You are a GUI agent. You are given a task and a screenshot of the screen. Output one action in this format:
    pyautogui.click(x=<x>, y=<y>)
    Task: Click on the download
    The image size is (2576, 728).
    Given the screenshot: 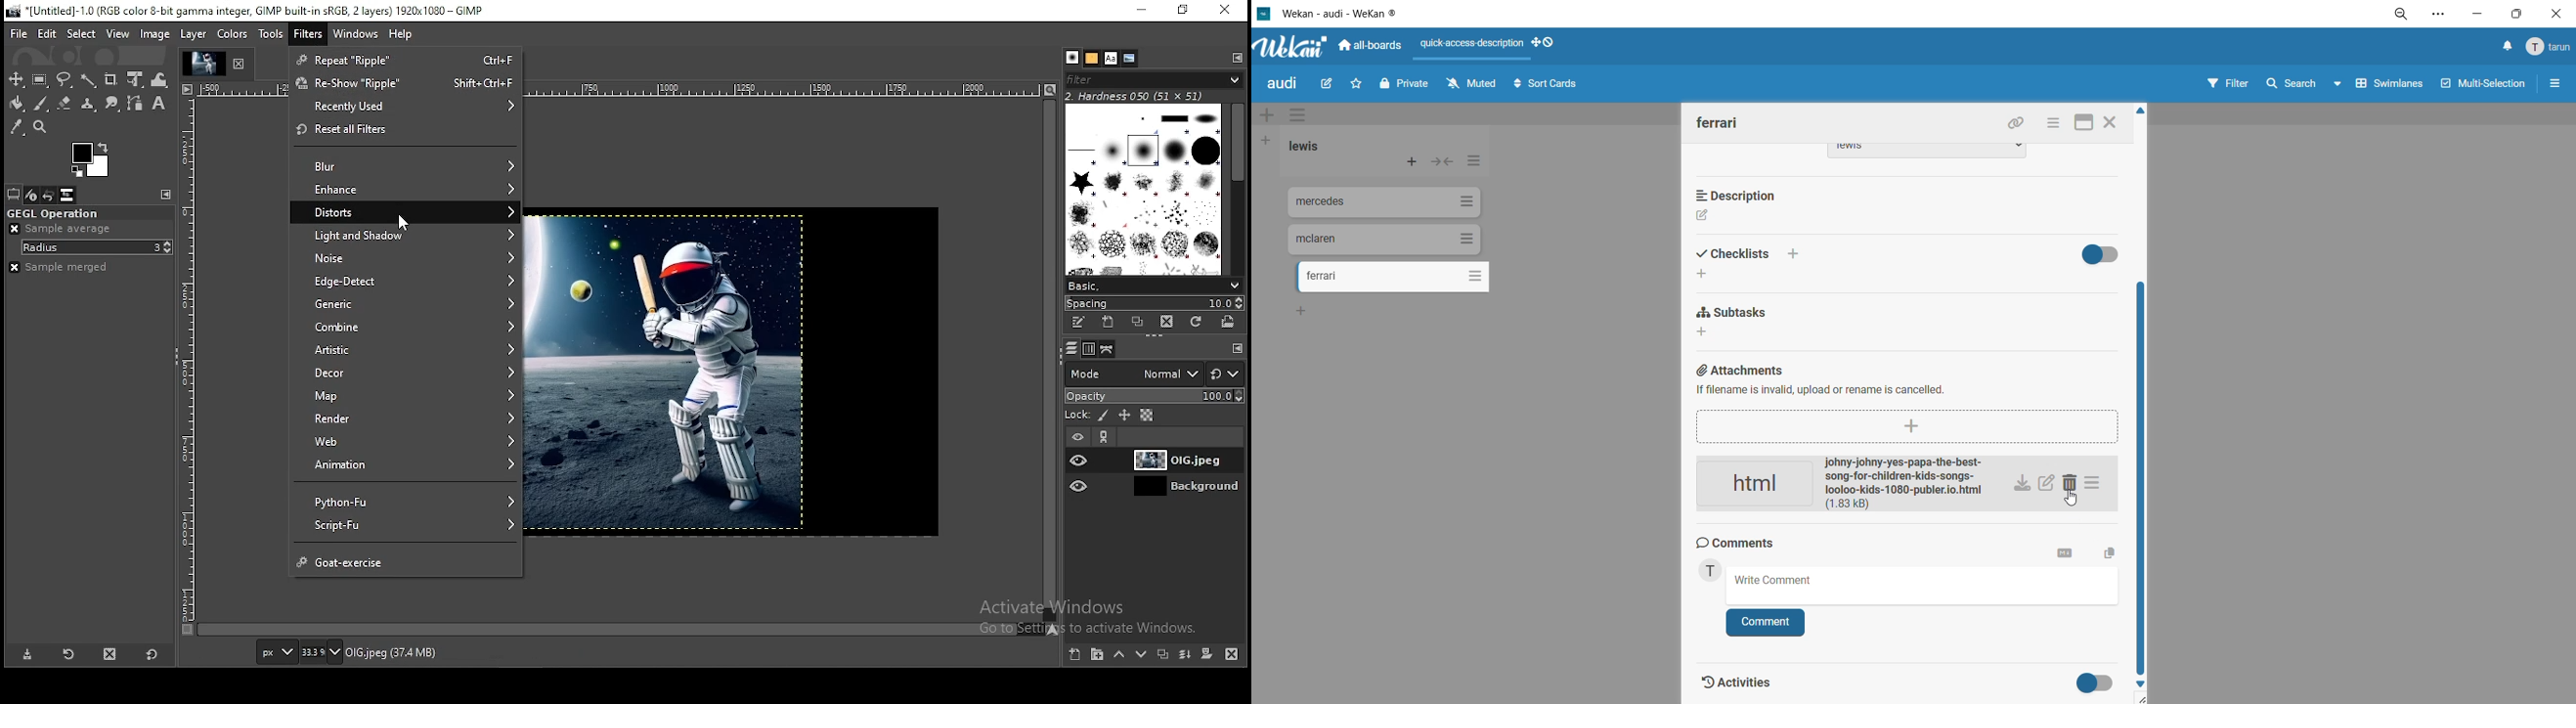 What is the action you would take?
    pyautogui.click(x=2024, y=485)
    